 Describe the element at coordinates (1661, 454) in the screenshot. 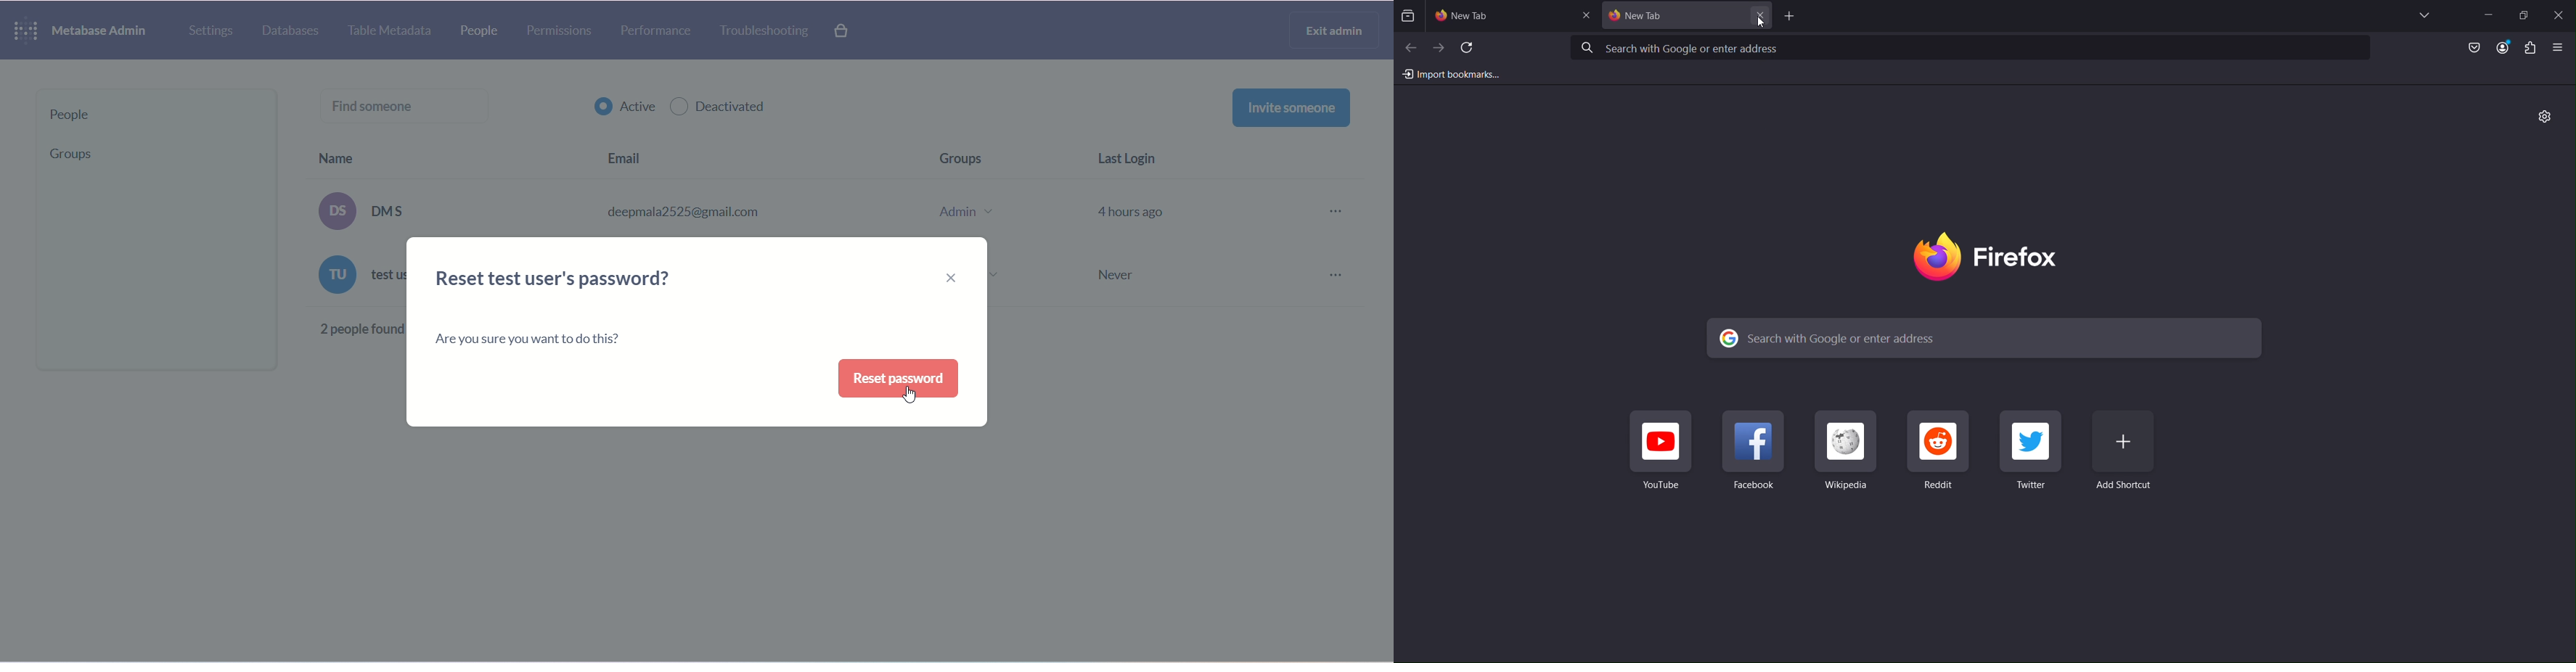

I see `Youtube Shortcut` at that location.